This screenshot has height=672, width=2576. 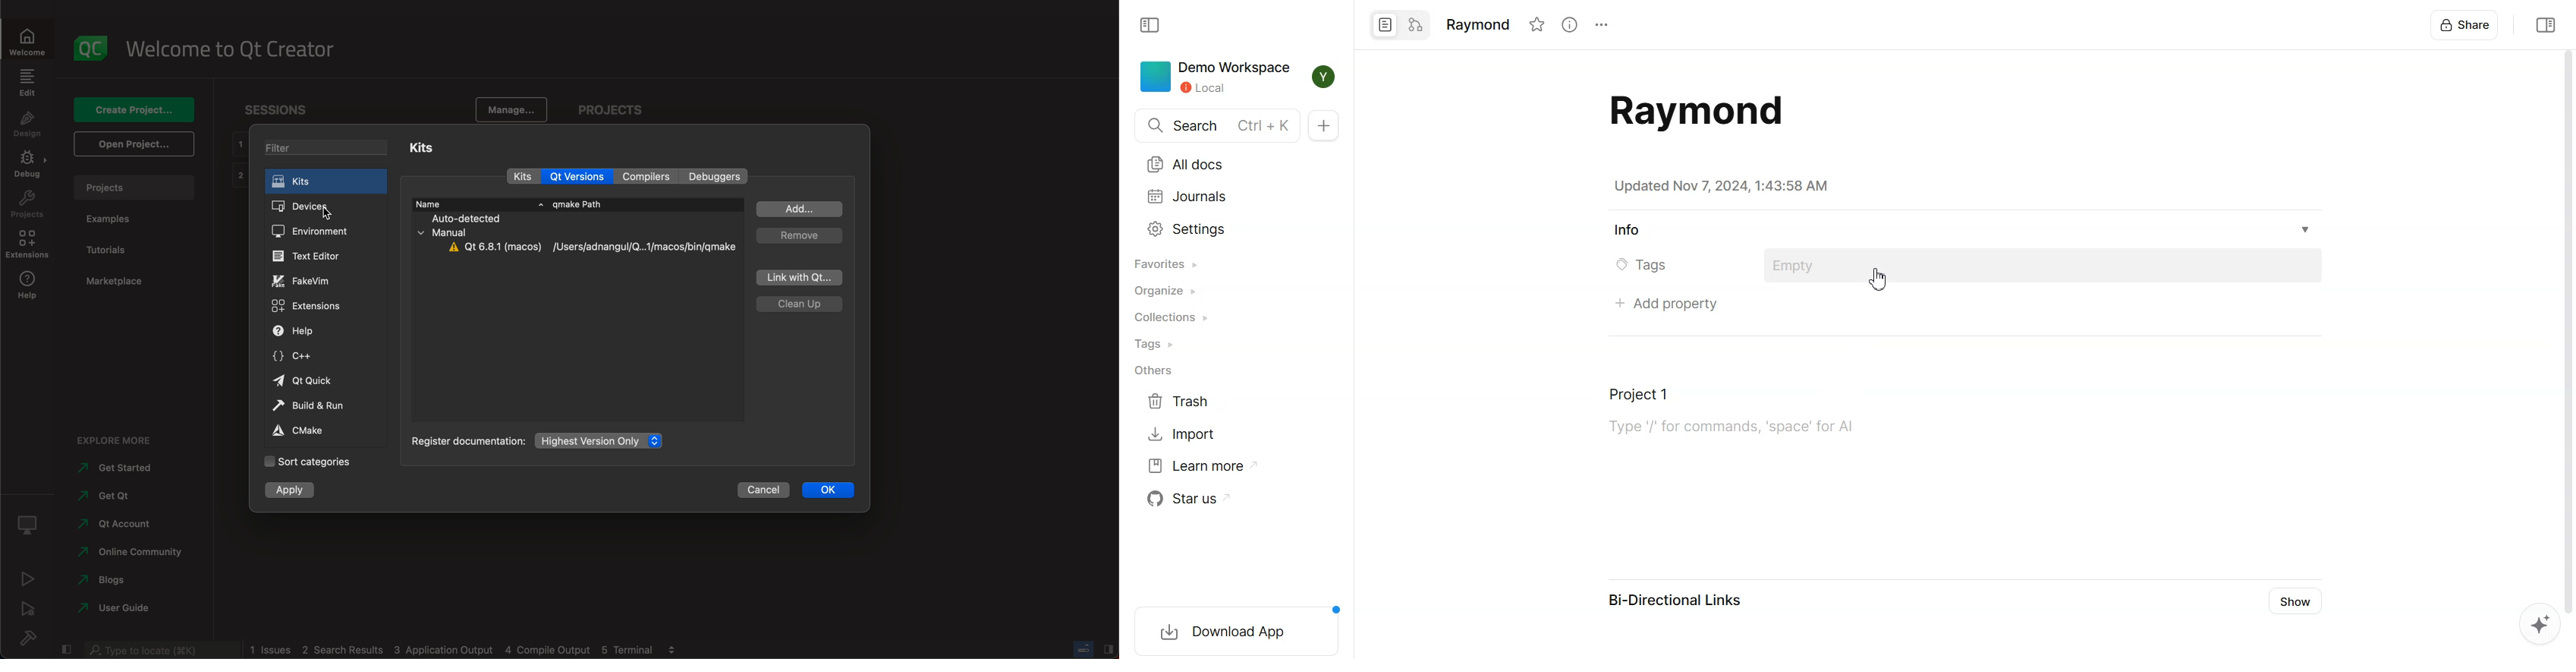 What do you see at coordinates (28, 528) in the screenshot?
I see `kit selector` at bounding box center [28, 528].